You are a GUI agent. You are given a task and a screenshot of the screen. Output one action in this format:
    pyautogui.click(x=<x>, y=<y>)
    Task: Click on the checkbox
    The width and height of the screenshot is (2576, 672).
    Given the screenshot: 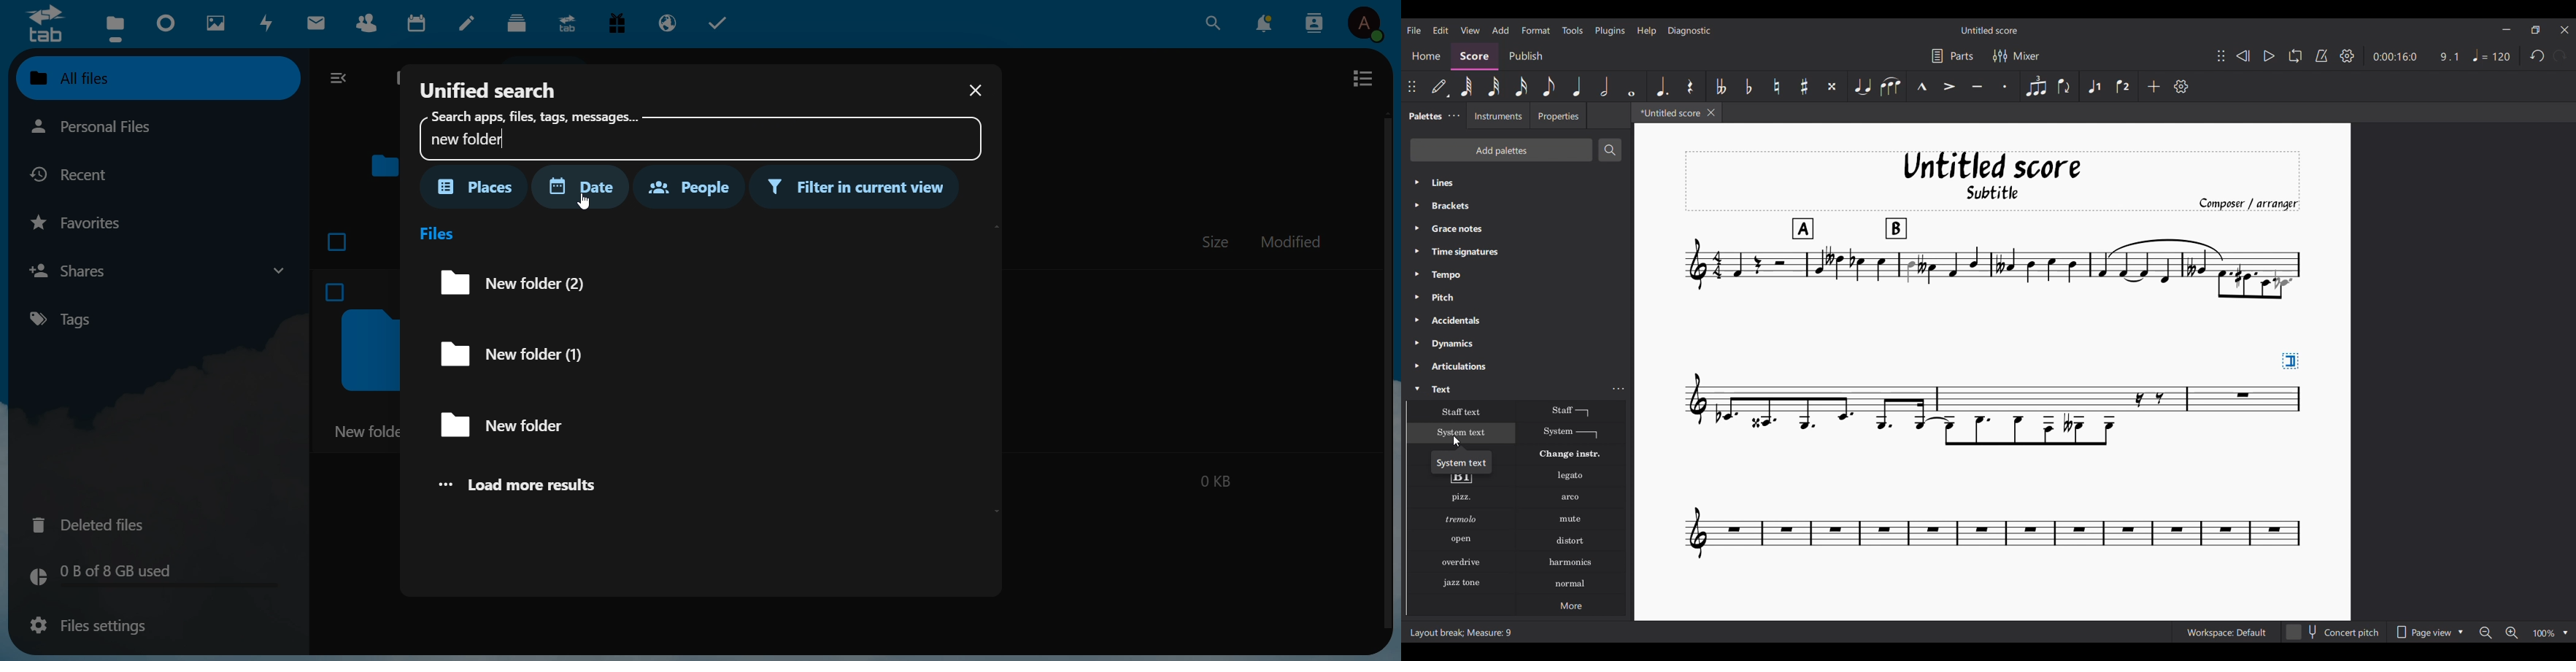 What is the action you would take?
    pyautogui.click(x=331, y=293)
    